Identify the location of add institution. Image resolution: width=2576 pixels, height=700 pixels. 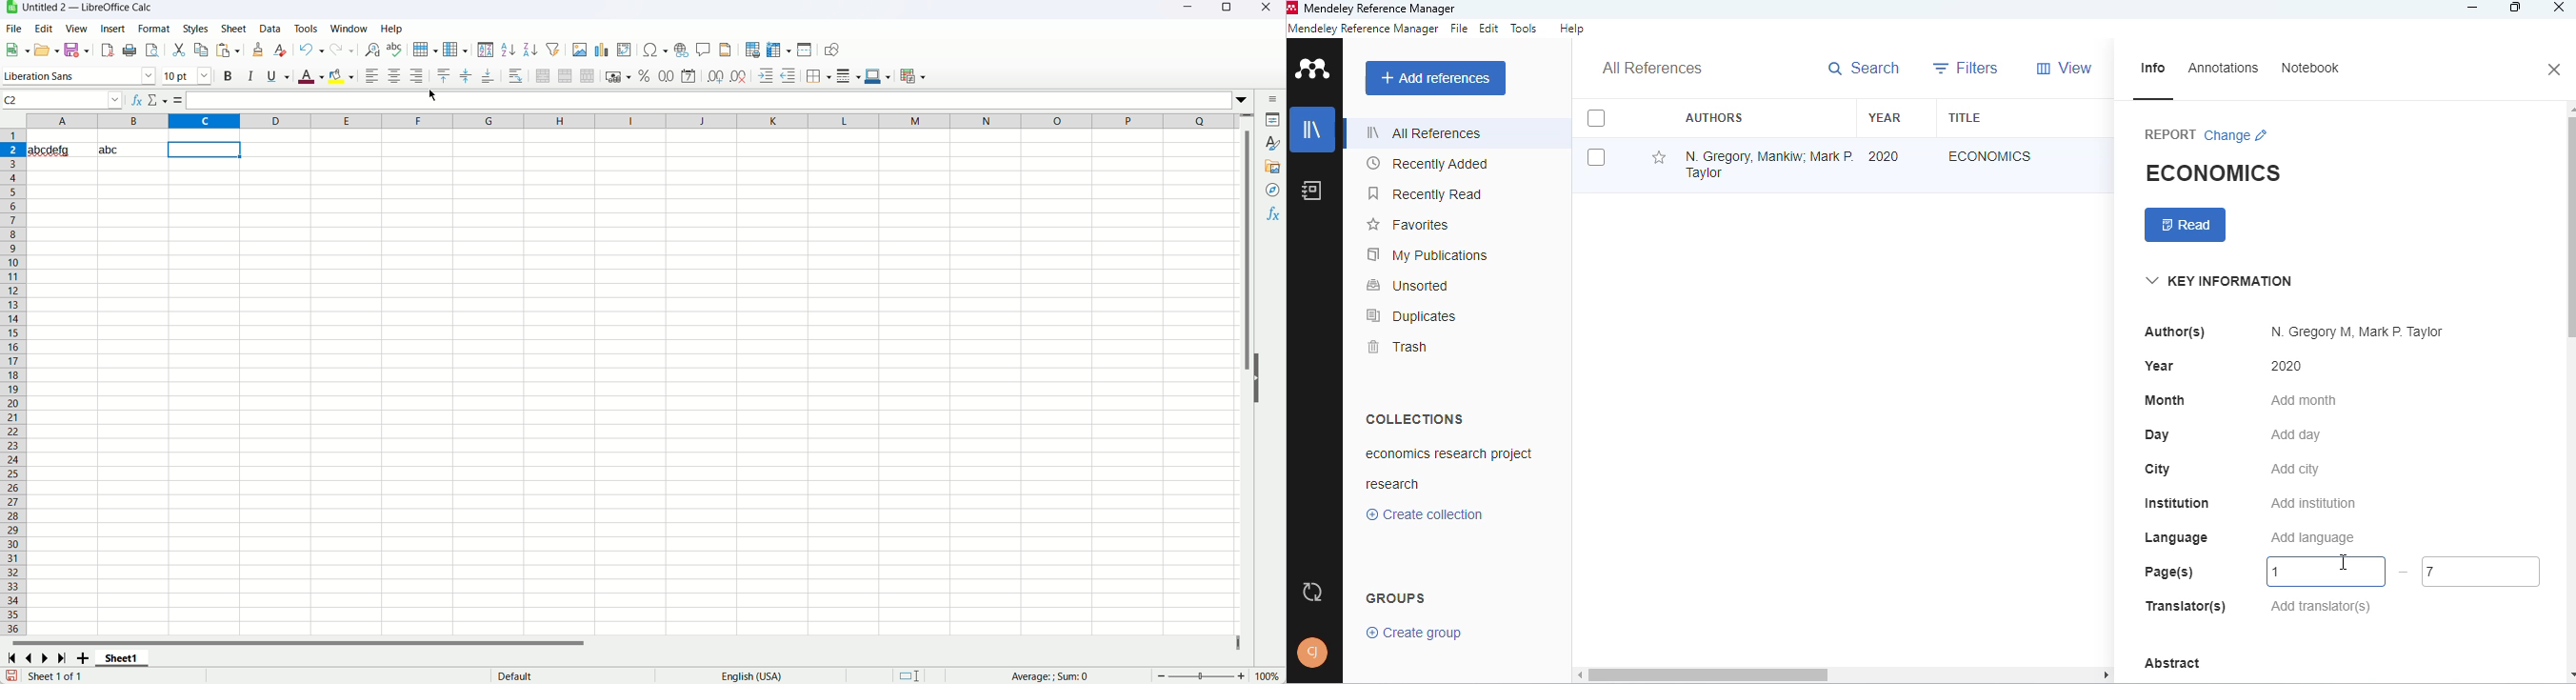
(2314, 503).